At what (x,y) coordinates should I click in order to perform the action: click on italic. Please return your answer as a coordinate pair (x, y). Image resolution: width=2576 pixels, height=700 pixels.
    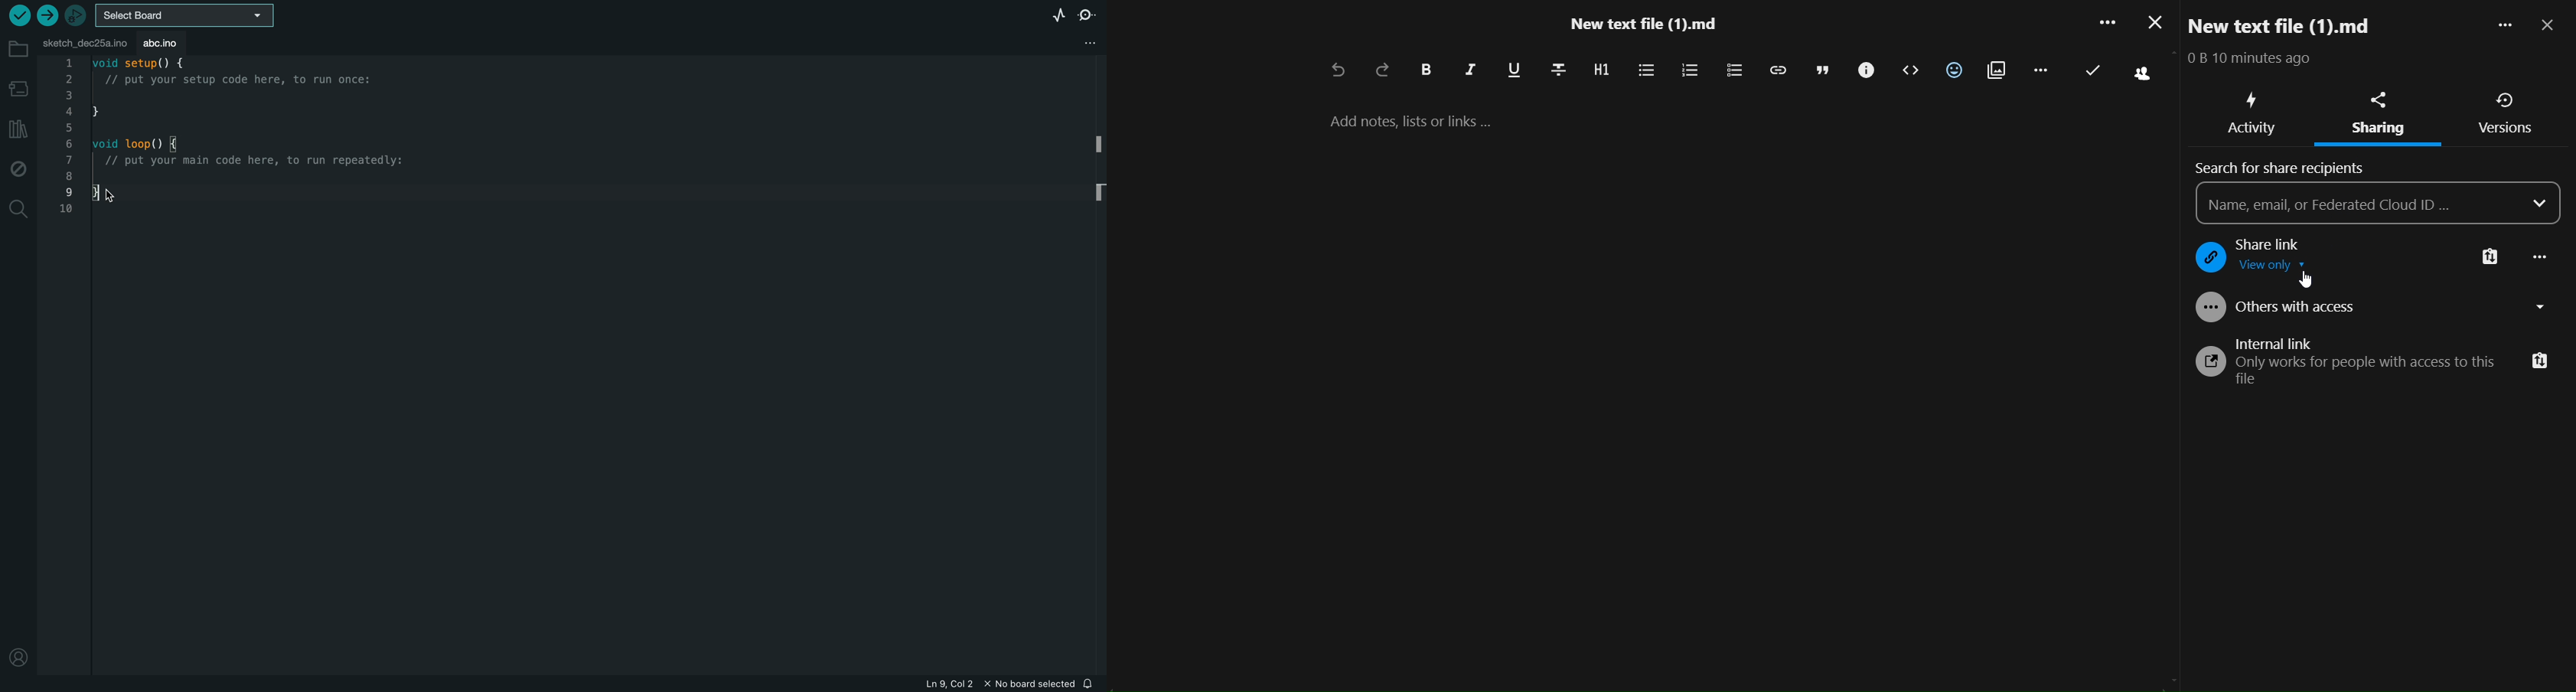
    Looking at the image, I should click on (1470, 73).